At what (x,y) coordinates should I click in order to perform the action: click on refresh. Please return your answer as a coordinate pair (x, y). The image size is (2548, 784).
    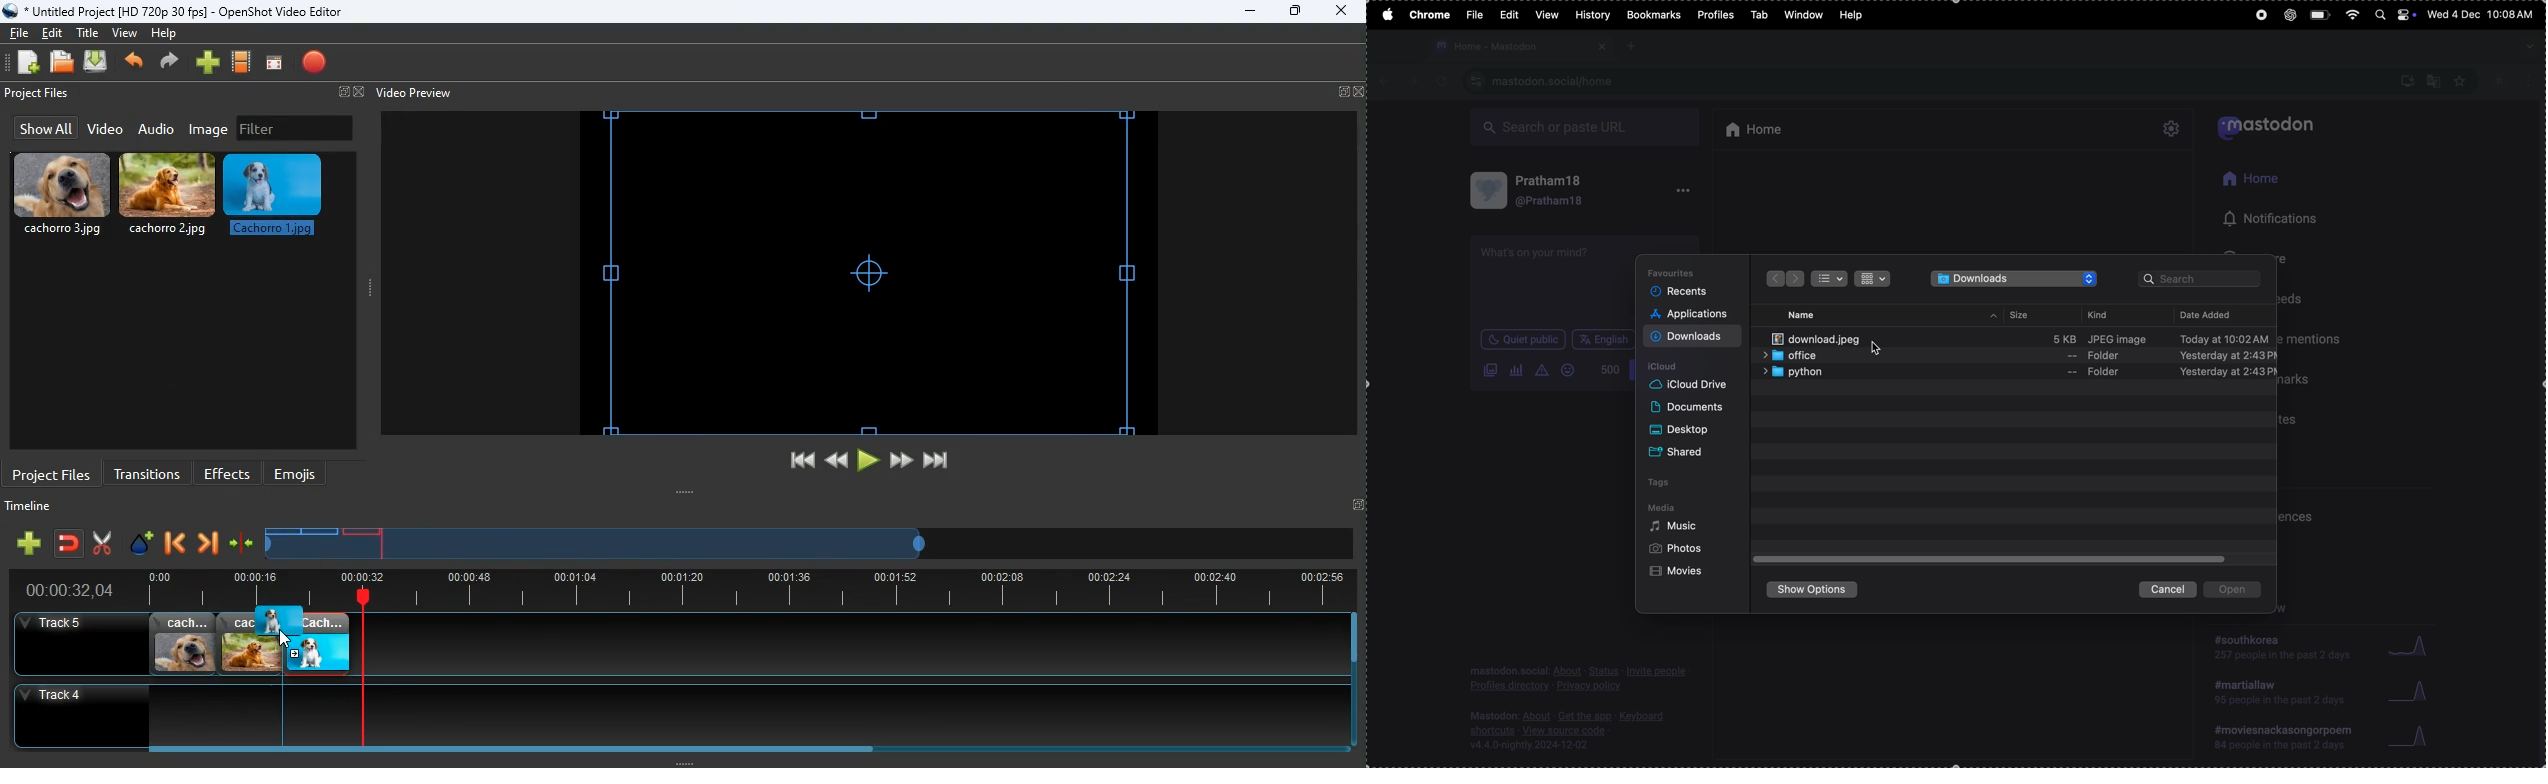
    Looking at the image, I should click on (1439, 82).